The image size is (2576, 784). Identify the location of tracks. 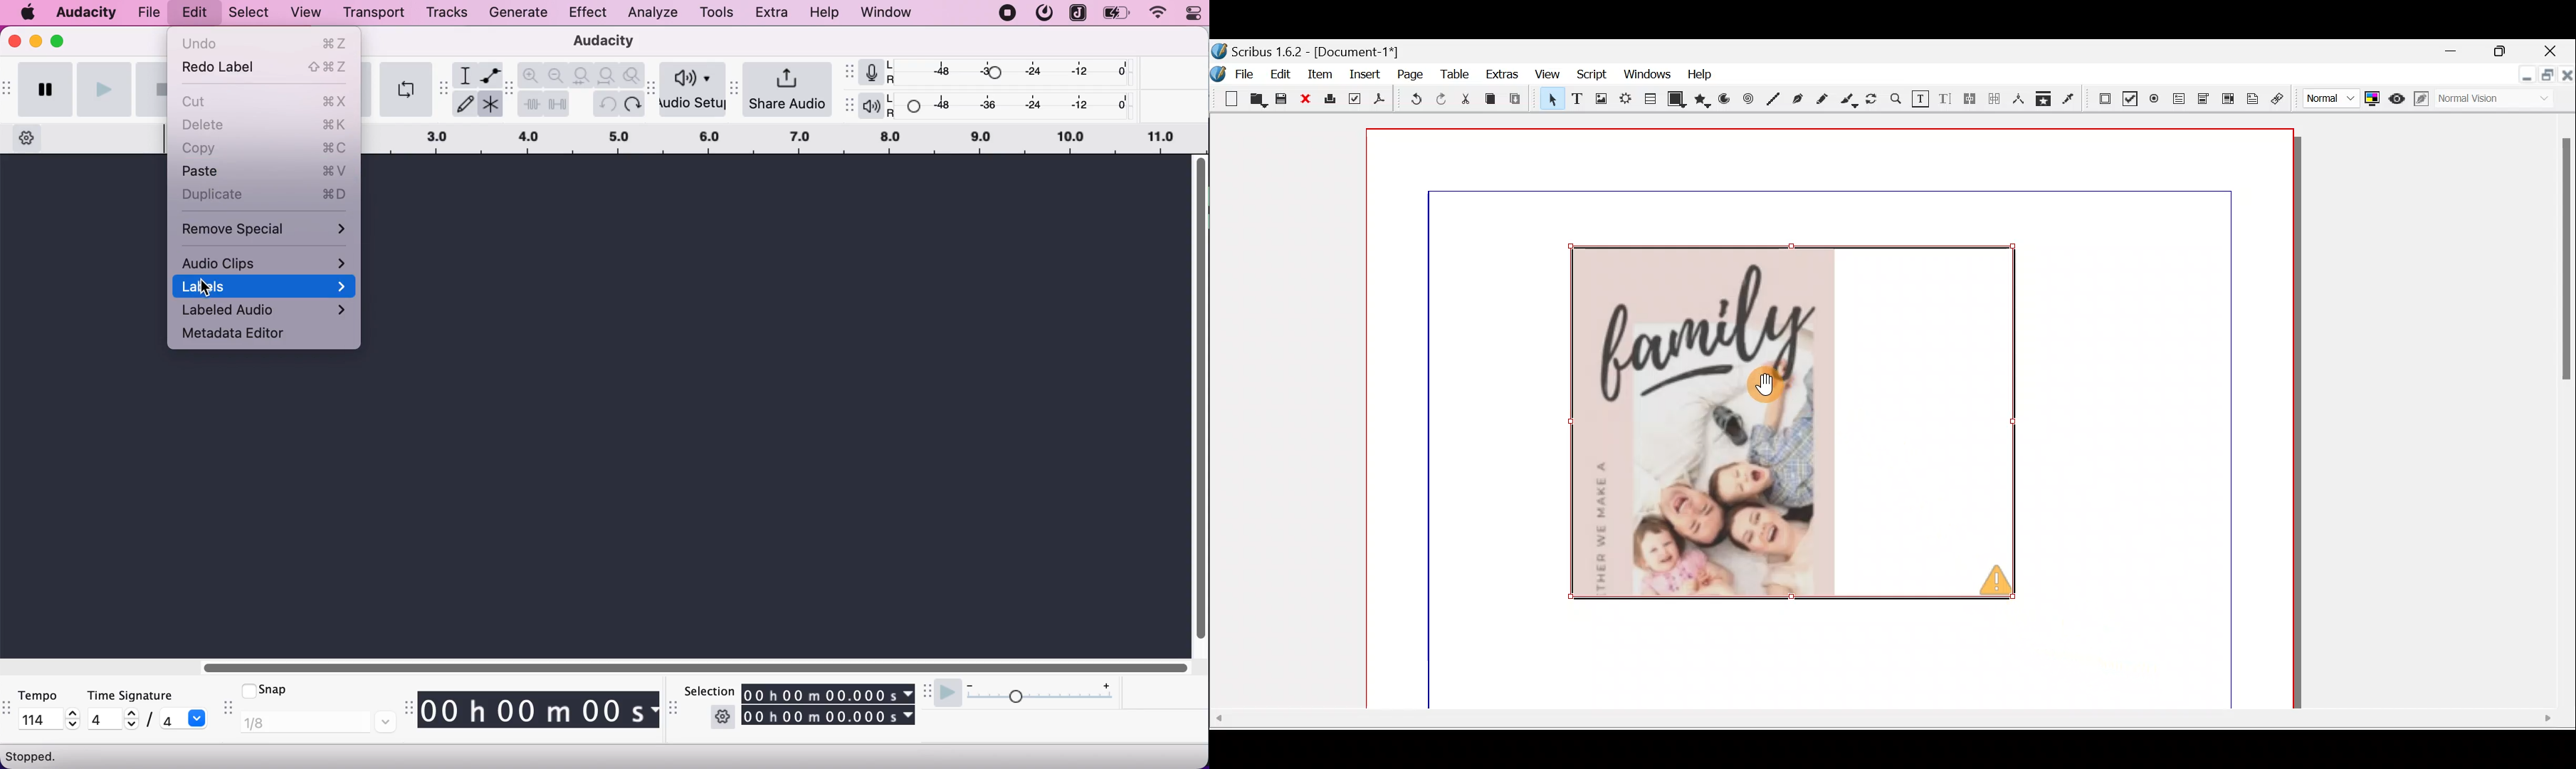
(442, 14).